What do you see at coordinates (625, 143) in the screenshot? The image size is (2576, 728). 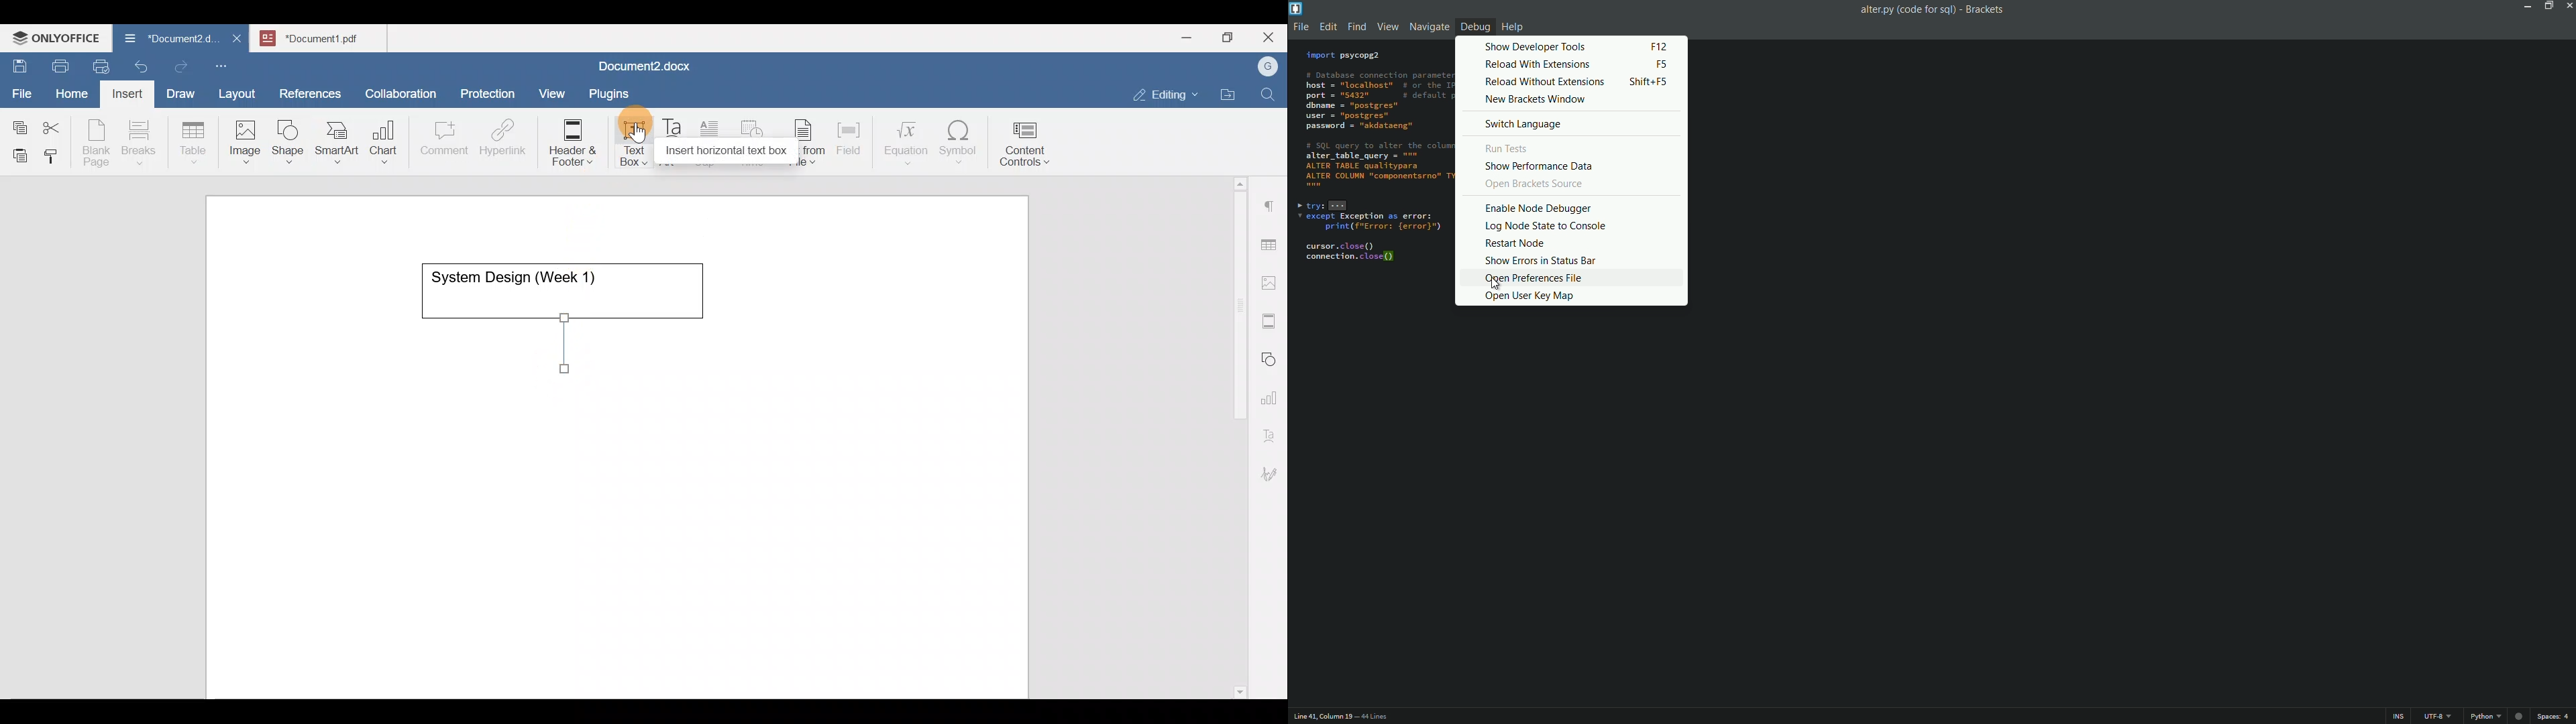 I see `Text box` at bounding box center [625, 143].